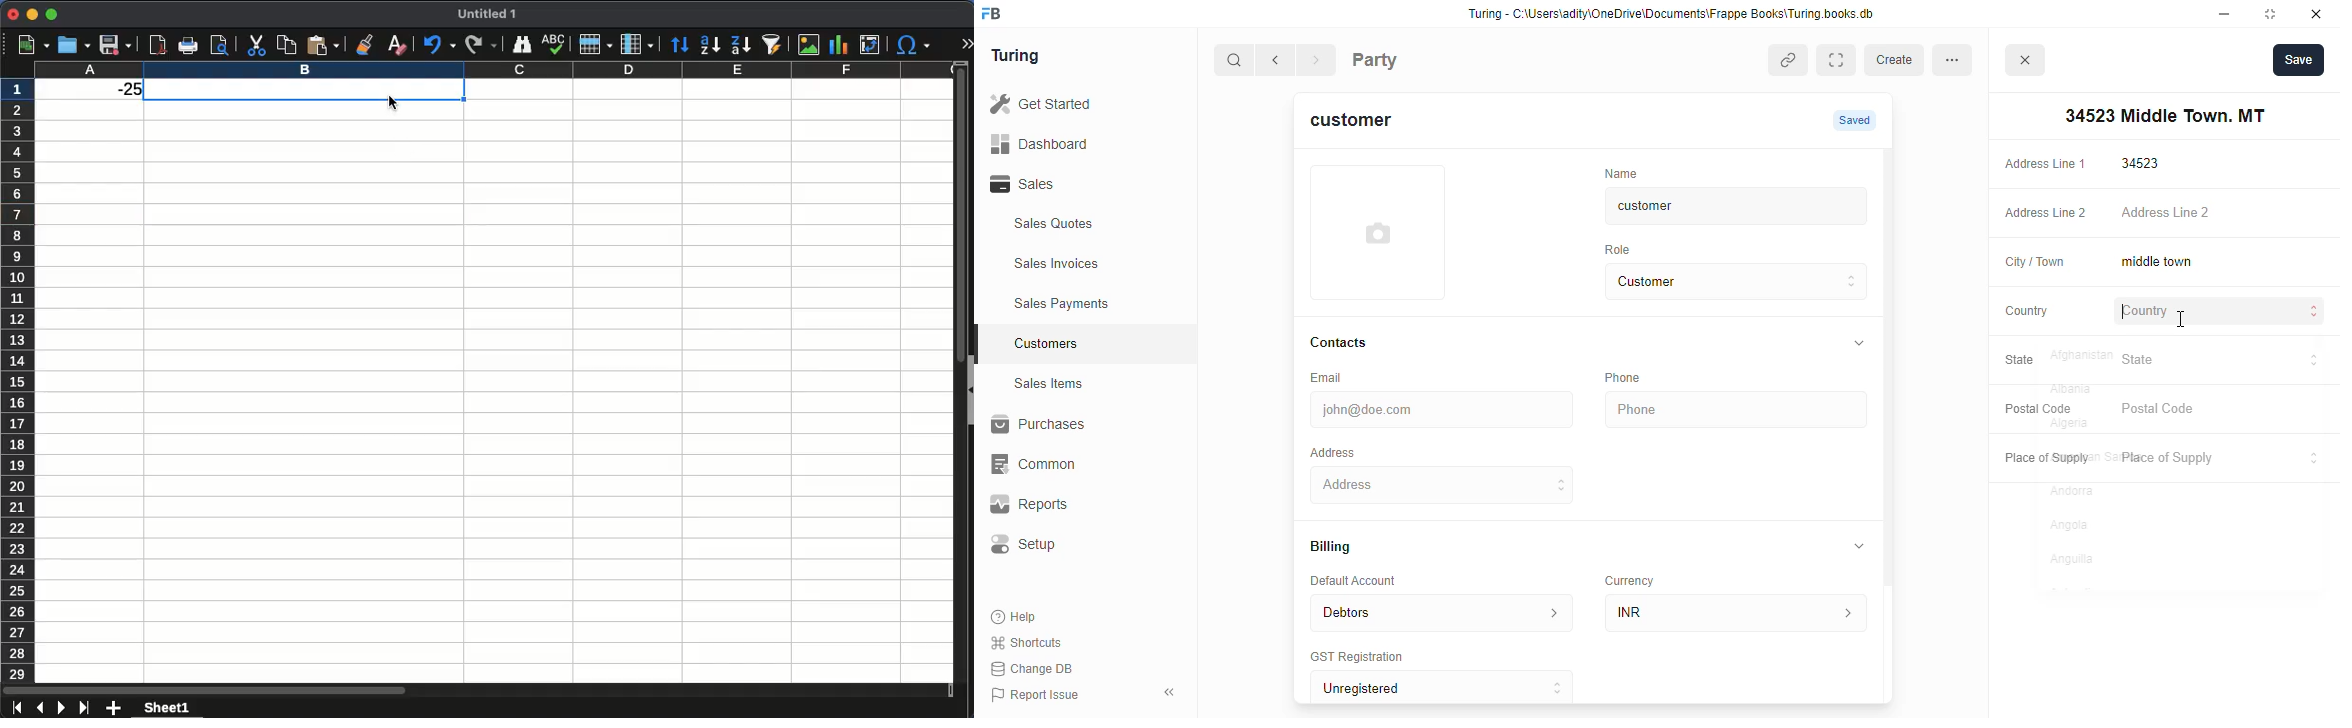  I want to click on Customers, so click(1097, 341).